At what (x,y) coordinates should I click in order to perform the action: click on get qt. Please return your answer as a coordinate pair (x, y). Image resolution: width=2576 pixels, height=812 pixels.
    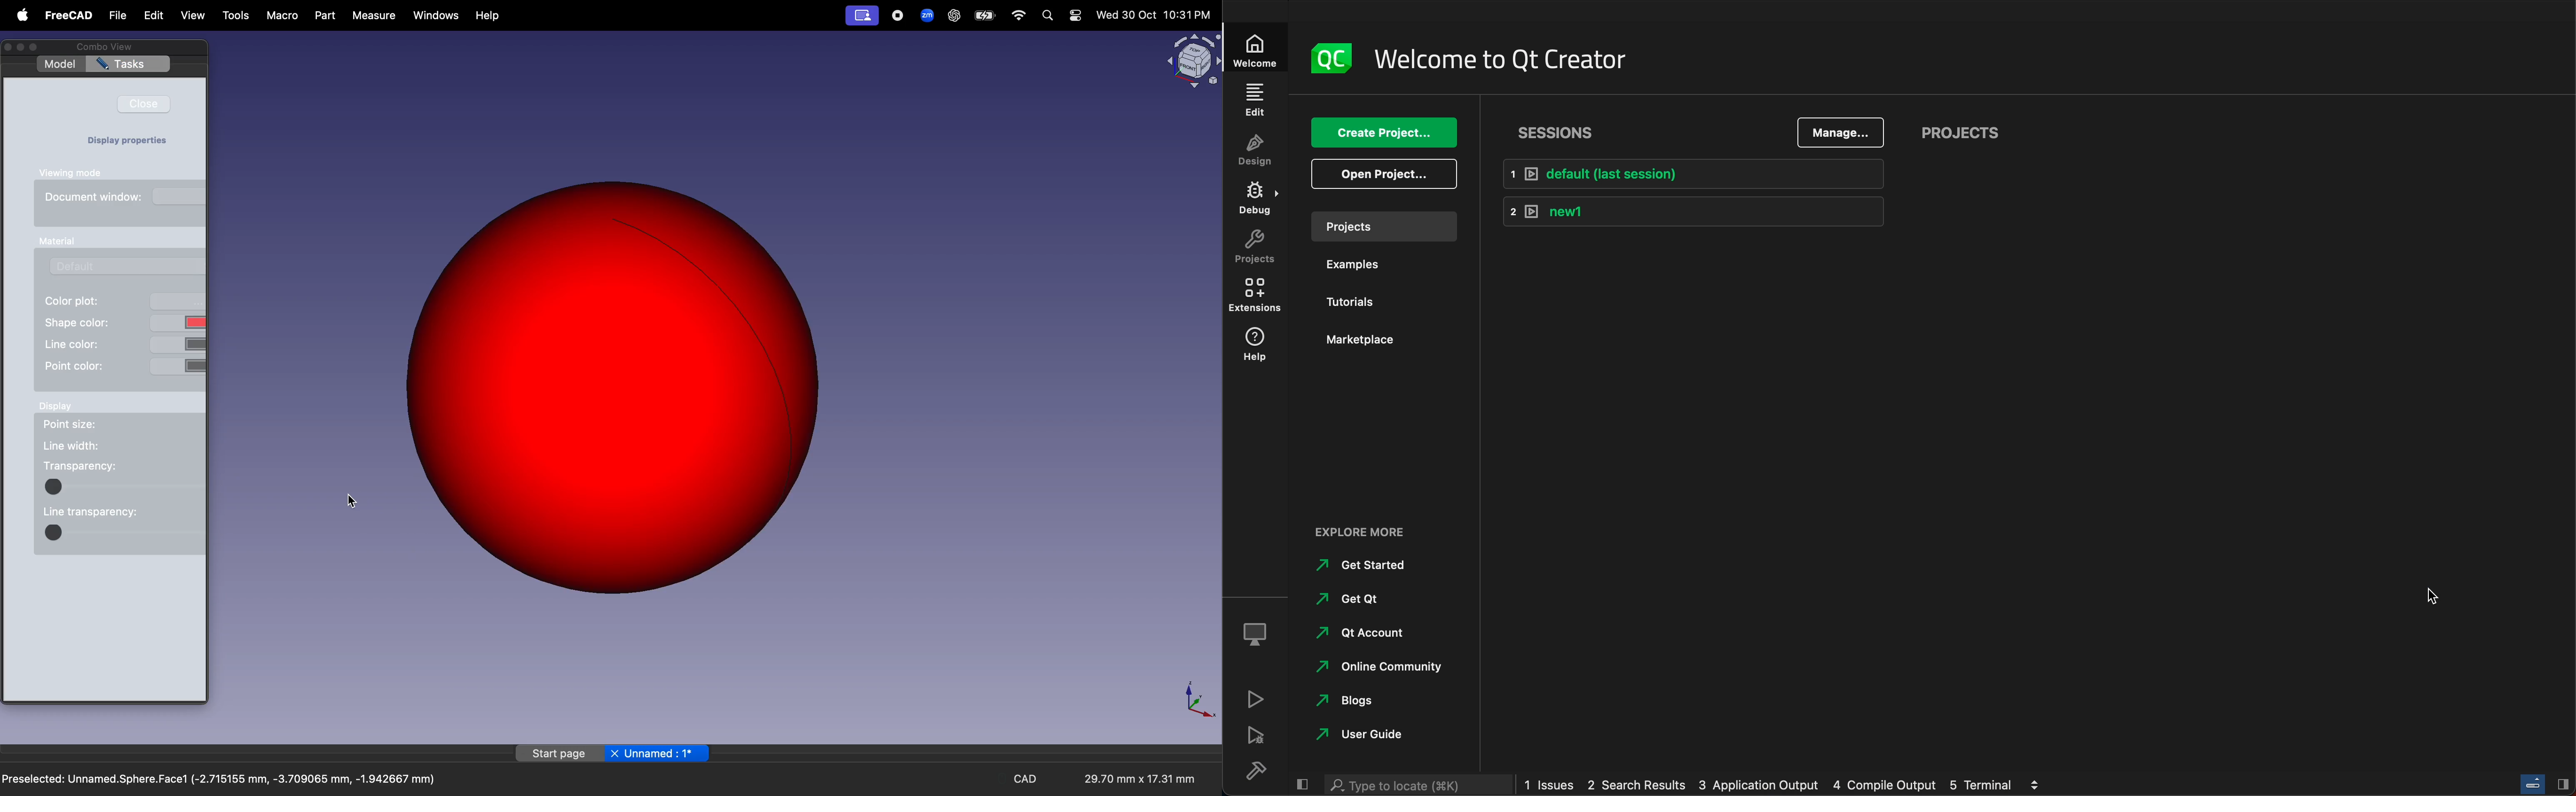
    Looking at the image, I should click on (1381, 596).